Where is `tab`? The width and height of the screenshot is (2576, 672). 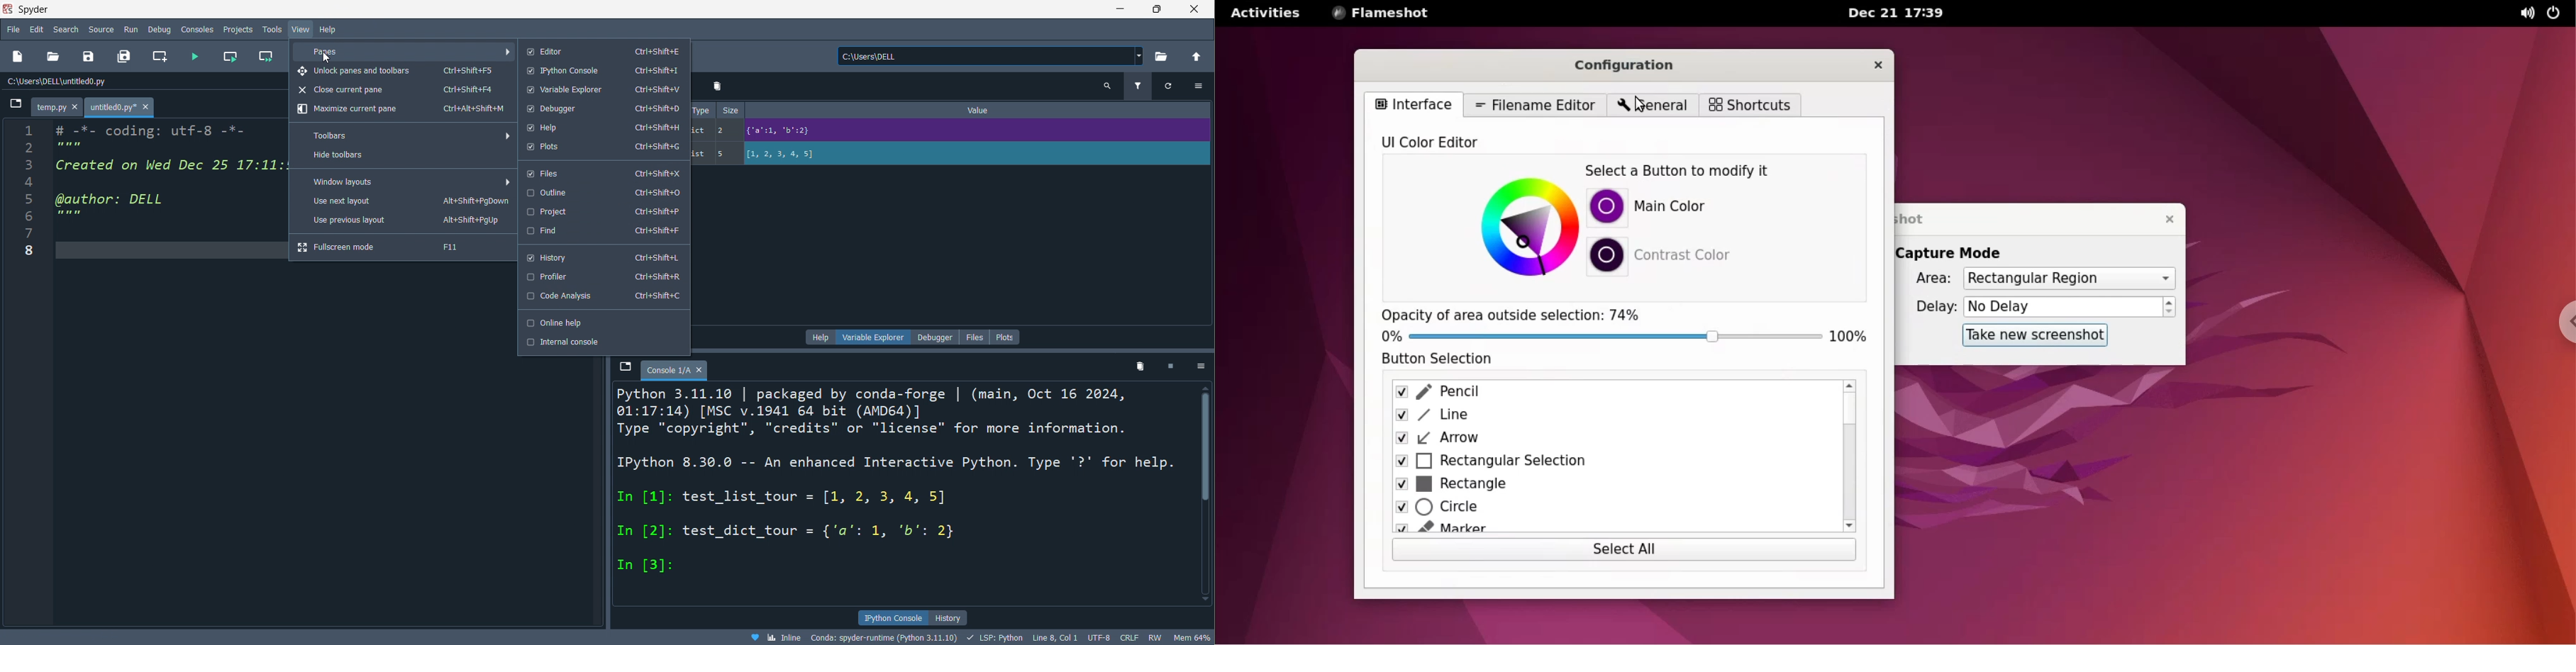
tab is located at coordinates (675, 371).